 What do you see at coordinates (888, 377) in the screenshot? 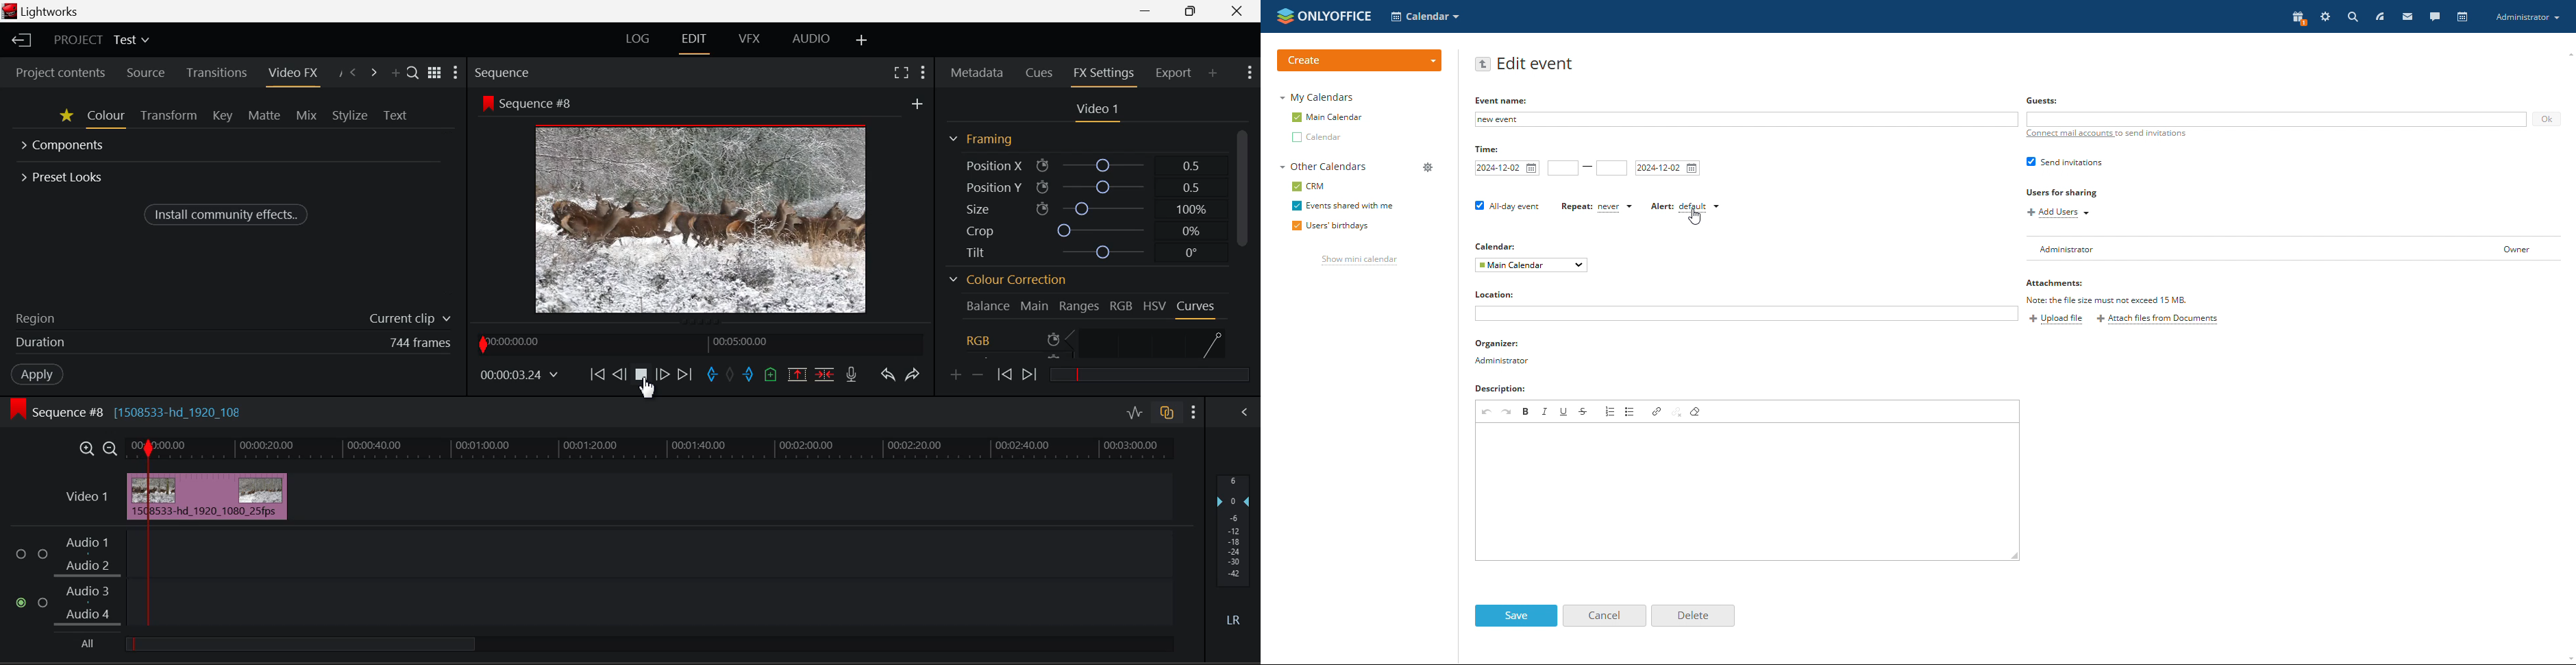
I see `Undo` at bounding box center [888, 377].